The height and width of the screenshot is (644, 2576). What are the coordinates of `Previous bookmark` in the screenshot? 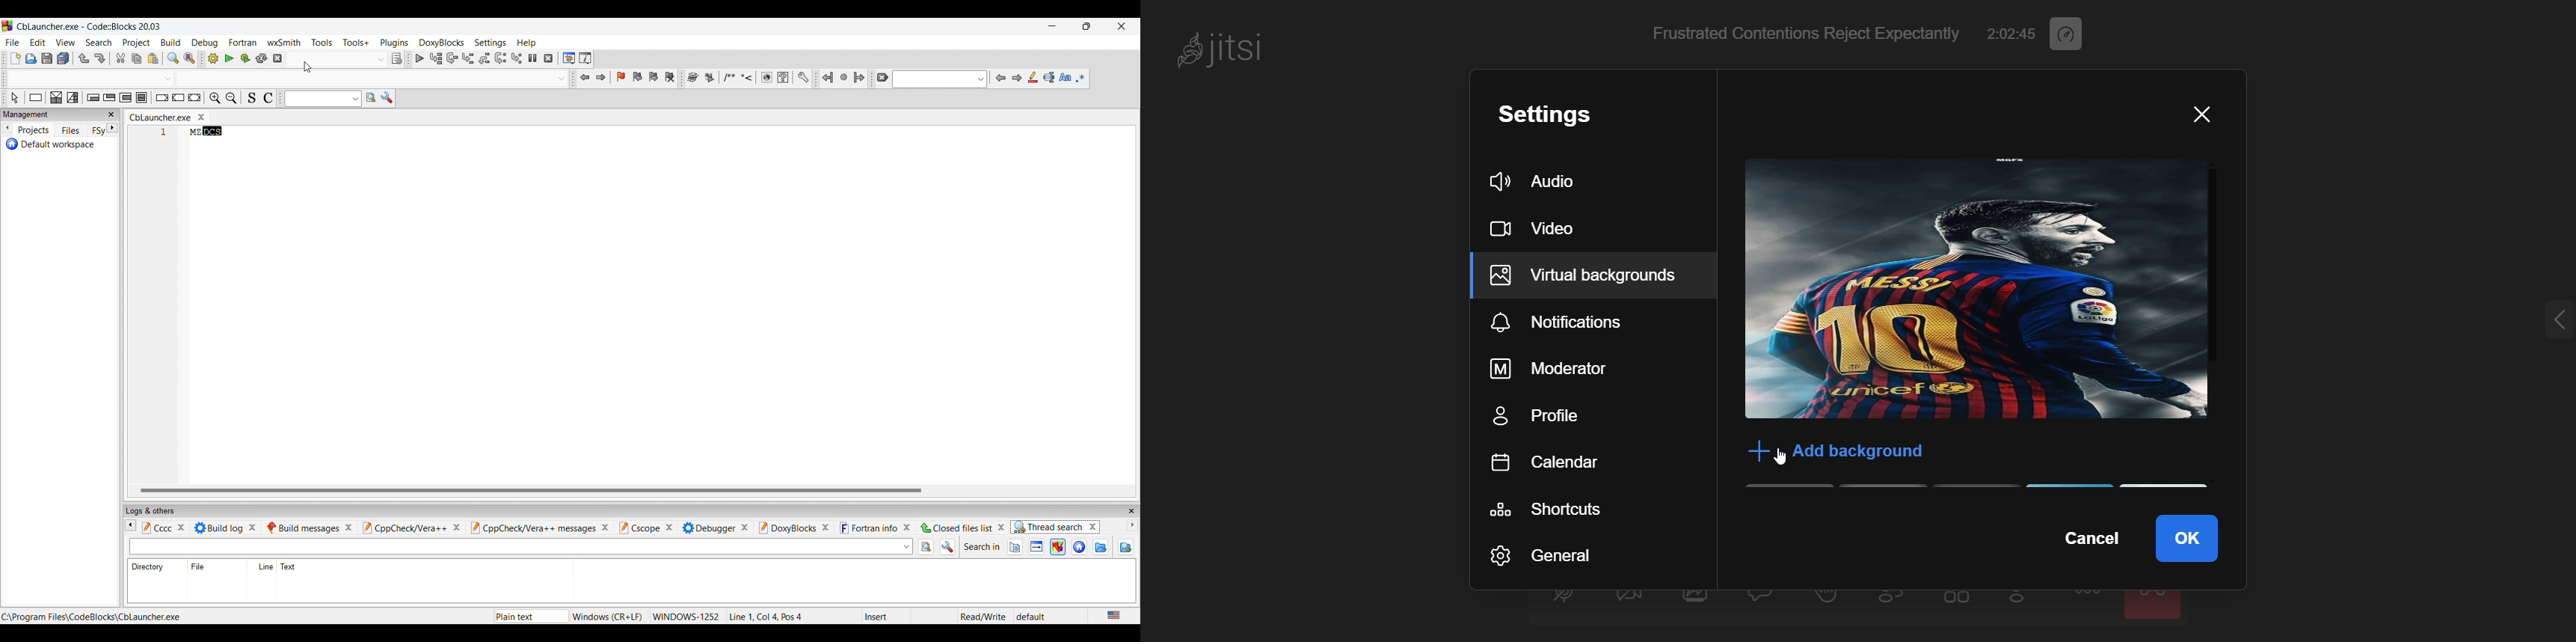 It's located at (637, 77).